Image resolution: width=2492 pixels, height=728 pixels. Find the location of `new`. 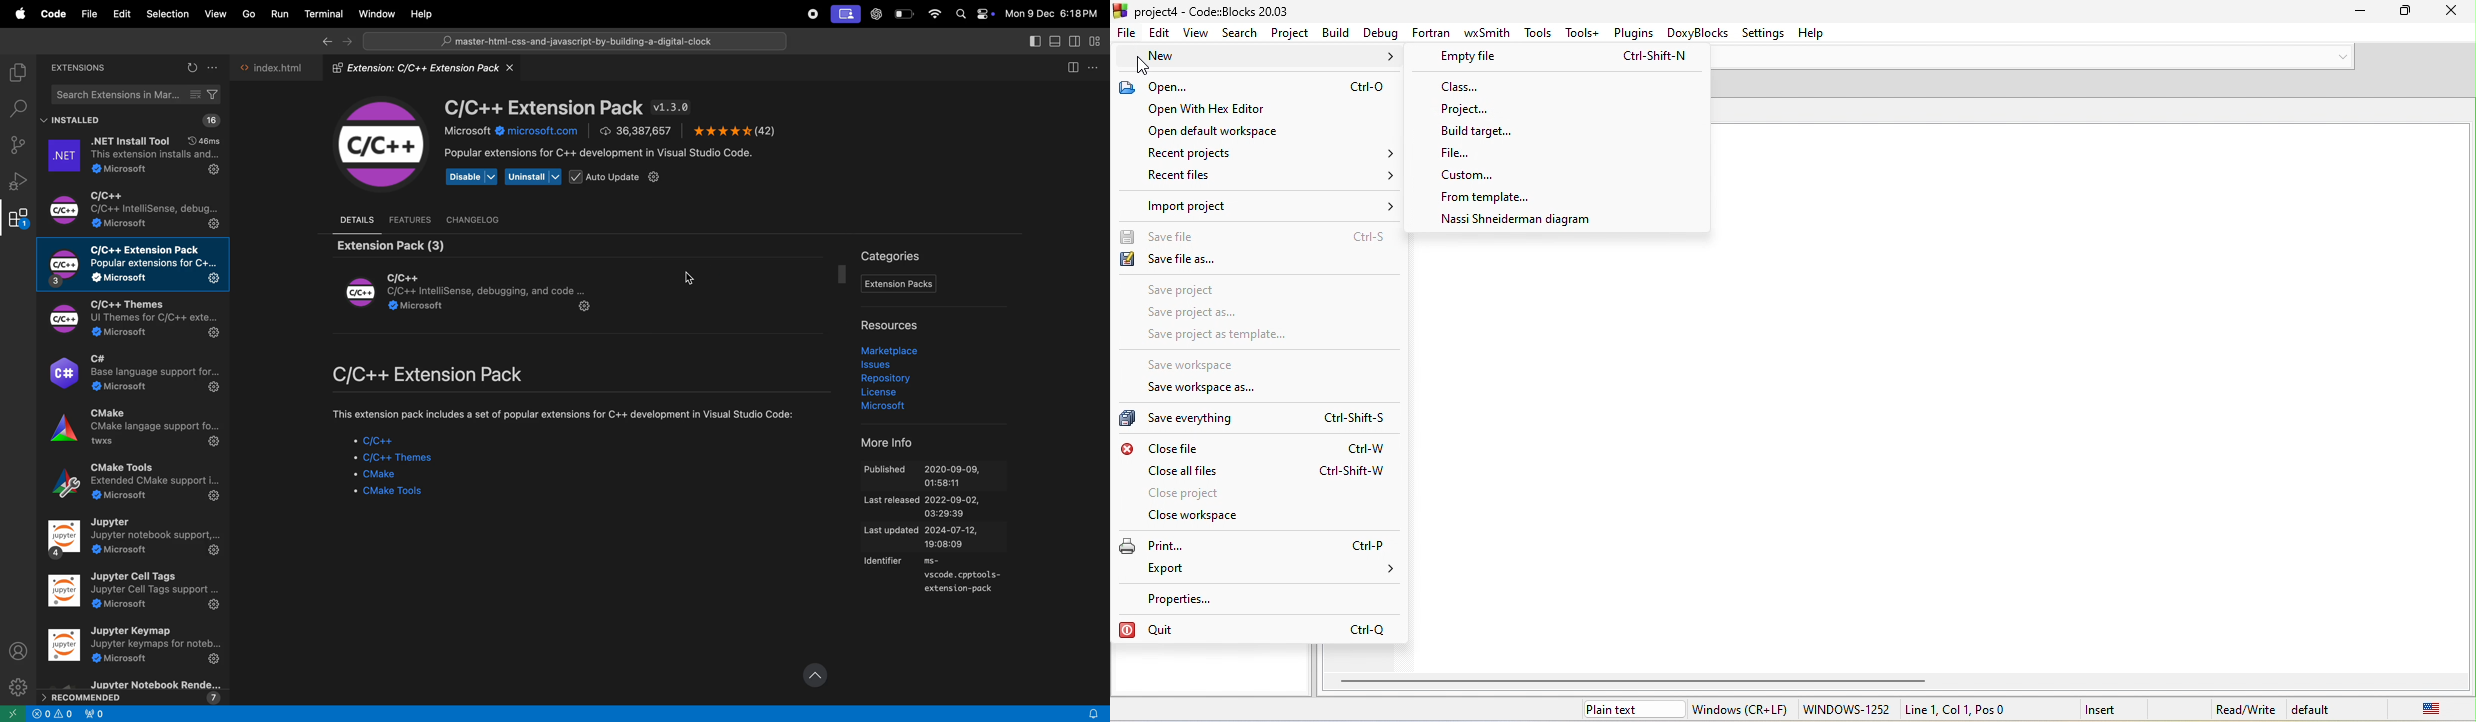

new is located at coordinates (1264, 60).